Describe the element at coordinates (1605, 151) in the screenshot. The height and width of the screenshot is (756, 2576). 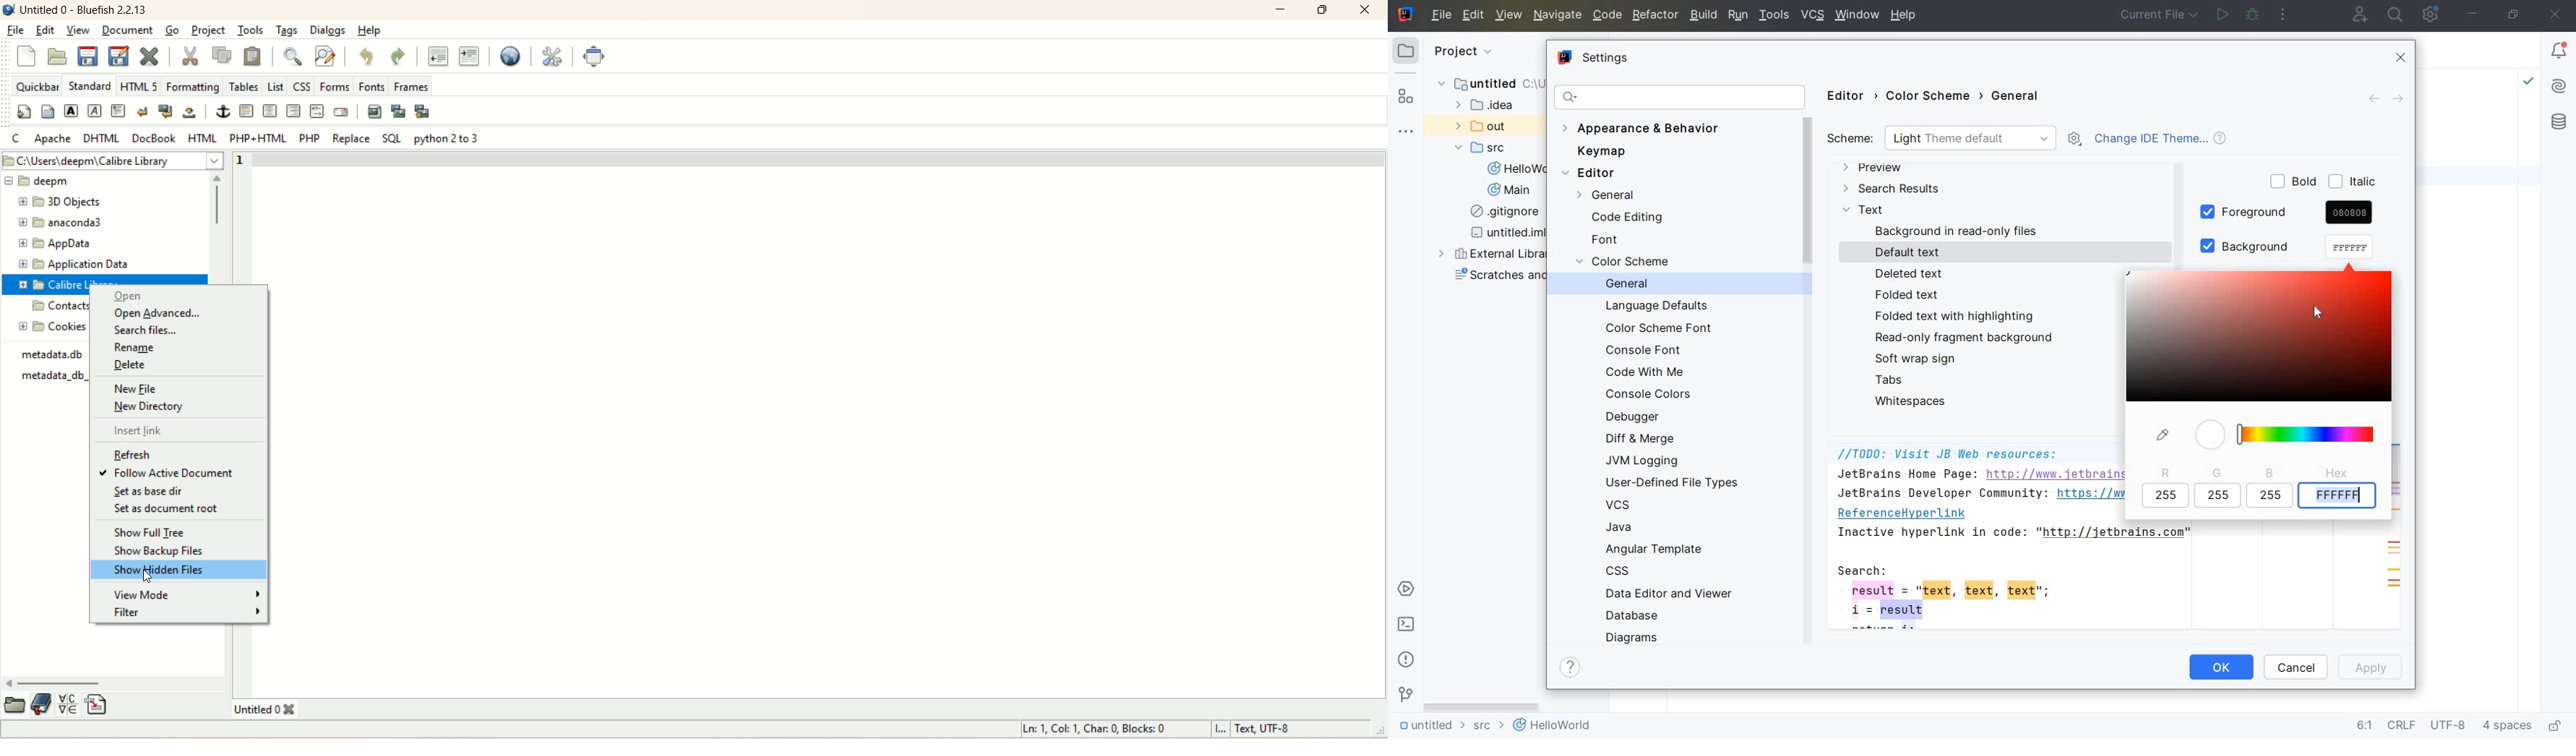
I see `KEYMAP` at that location.